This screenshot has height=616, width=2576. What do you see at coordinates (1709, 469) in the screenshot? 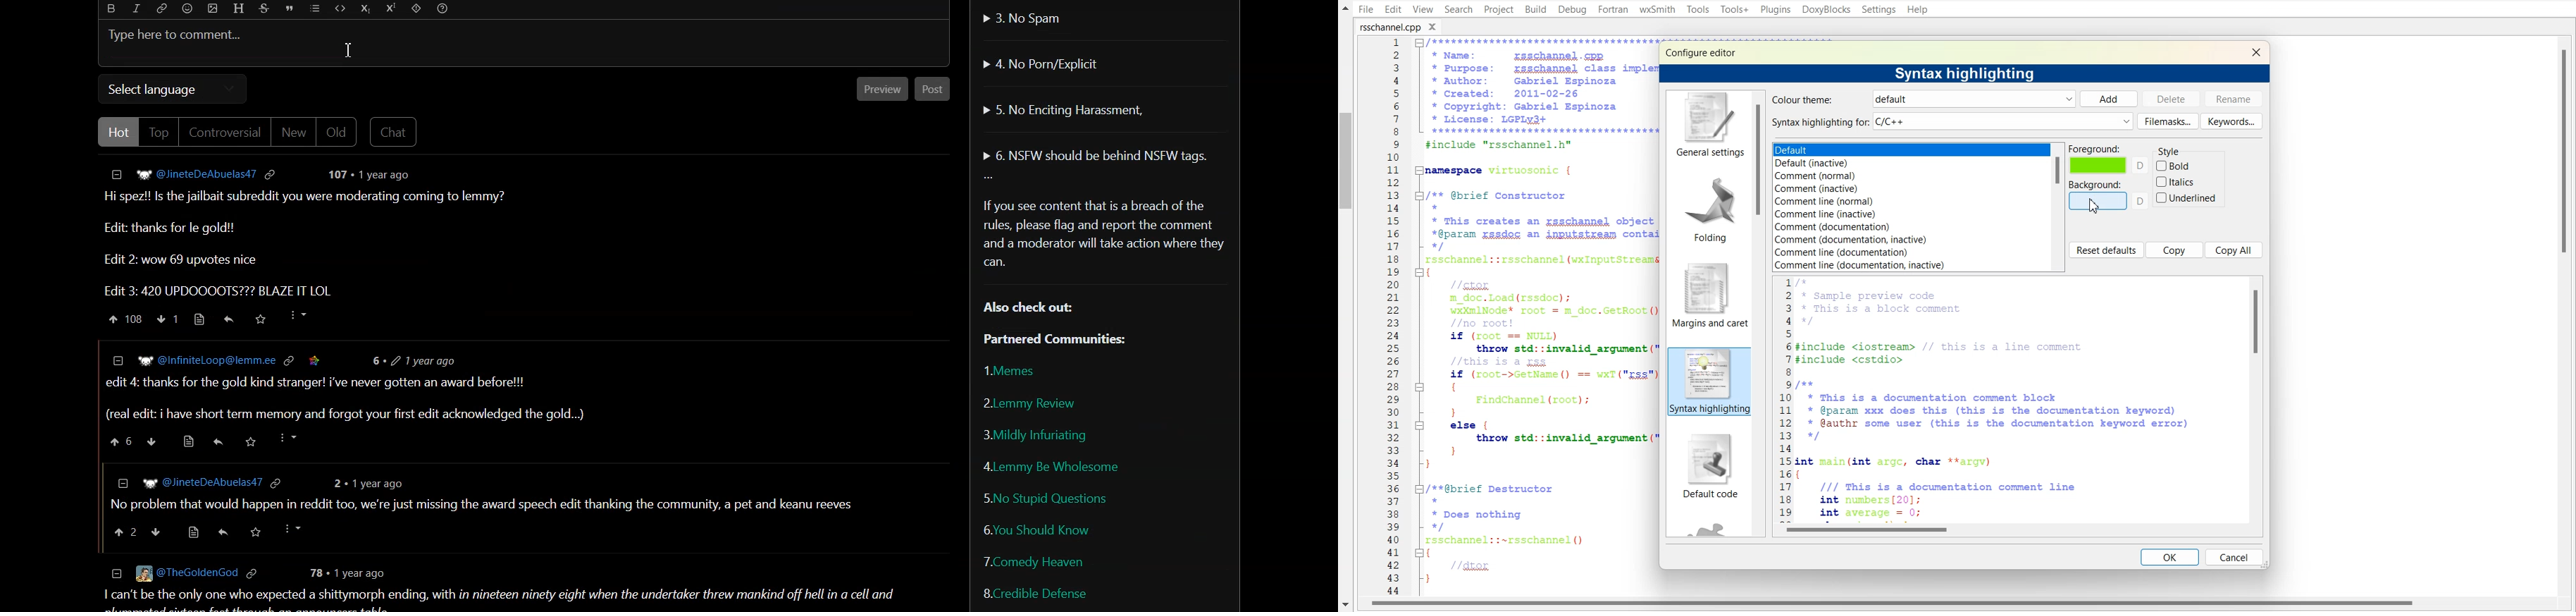
I see `Default code` at bounding box center [1709, 469].